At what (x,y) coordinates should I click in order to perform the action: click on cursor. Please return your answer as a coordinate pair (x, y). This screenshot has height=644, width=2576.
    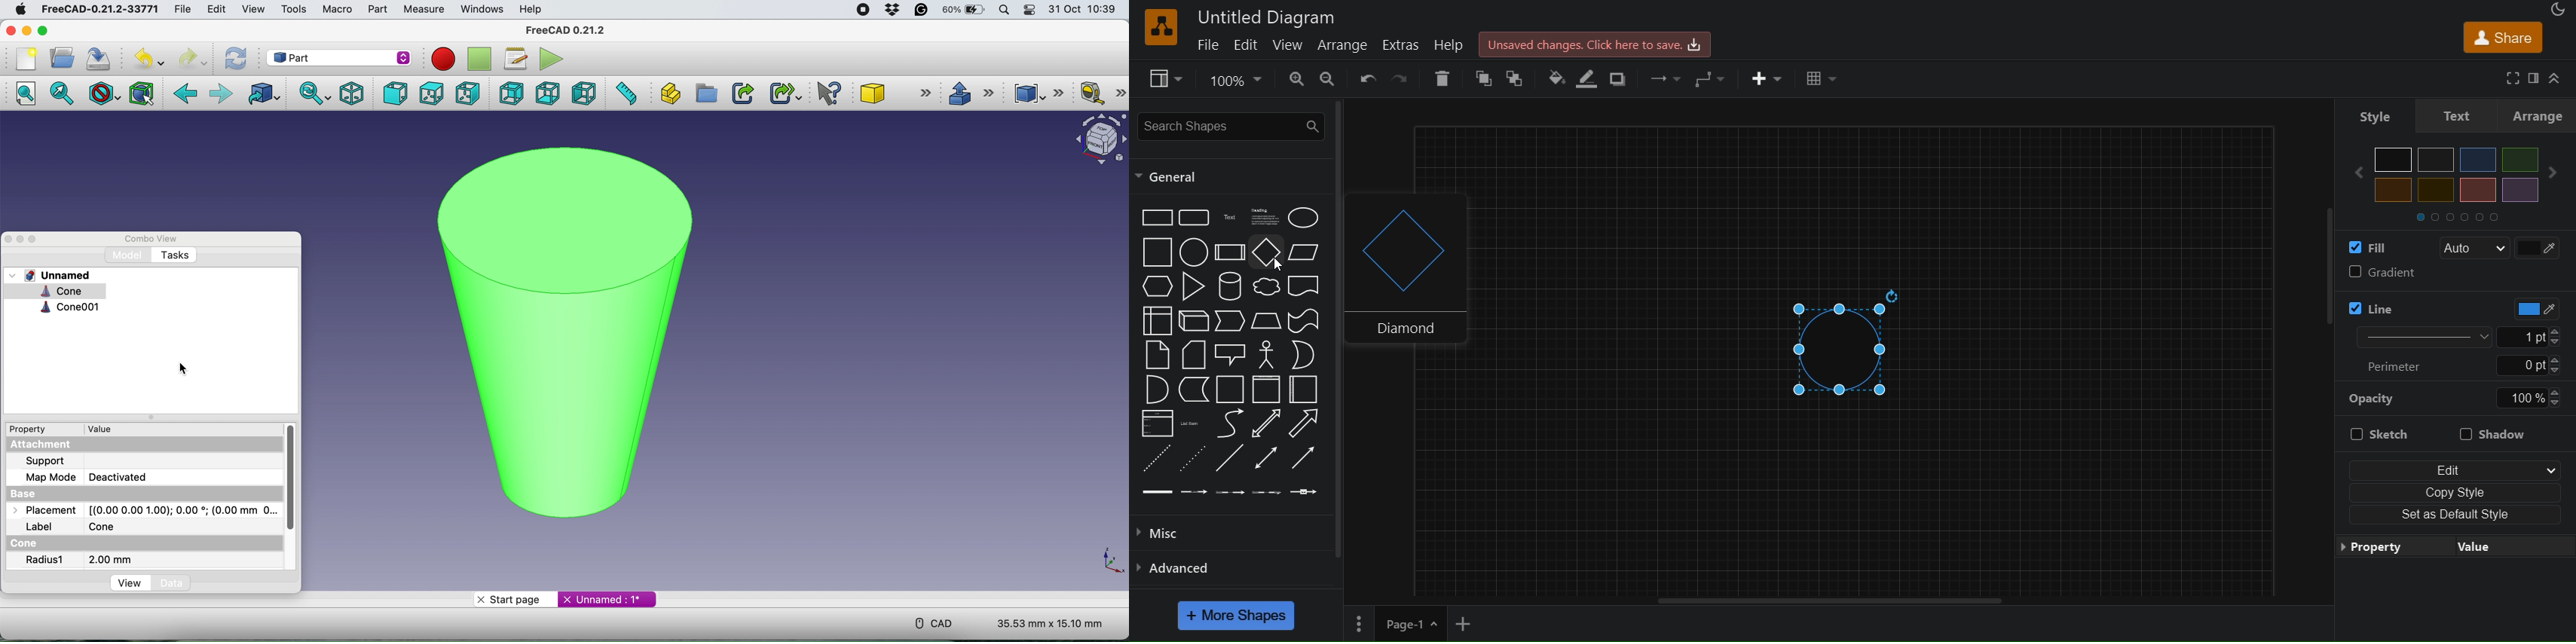
    Looking at the image, I should click on (183, 369).